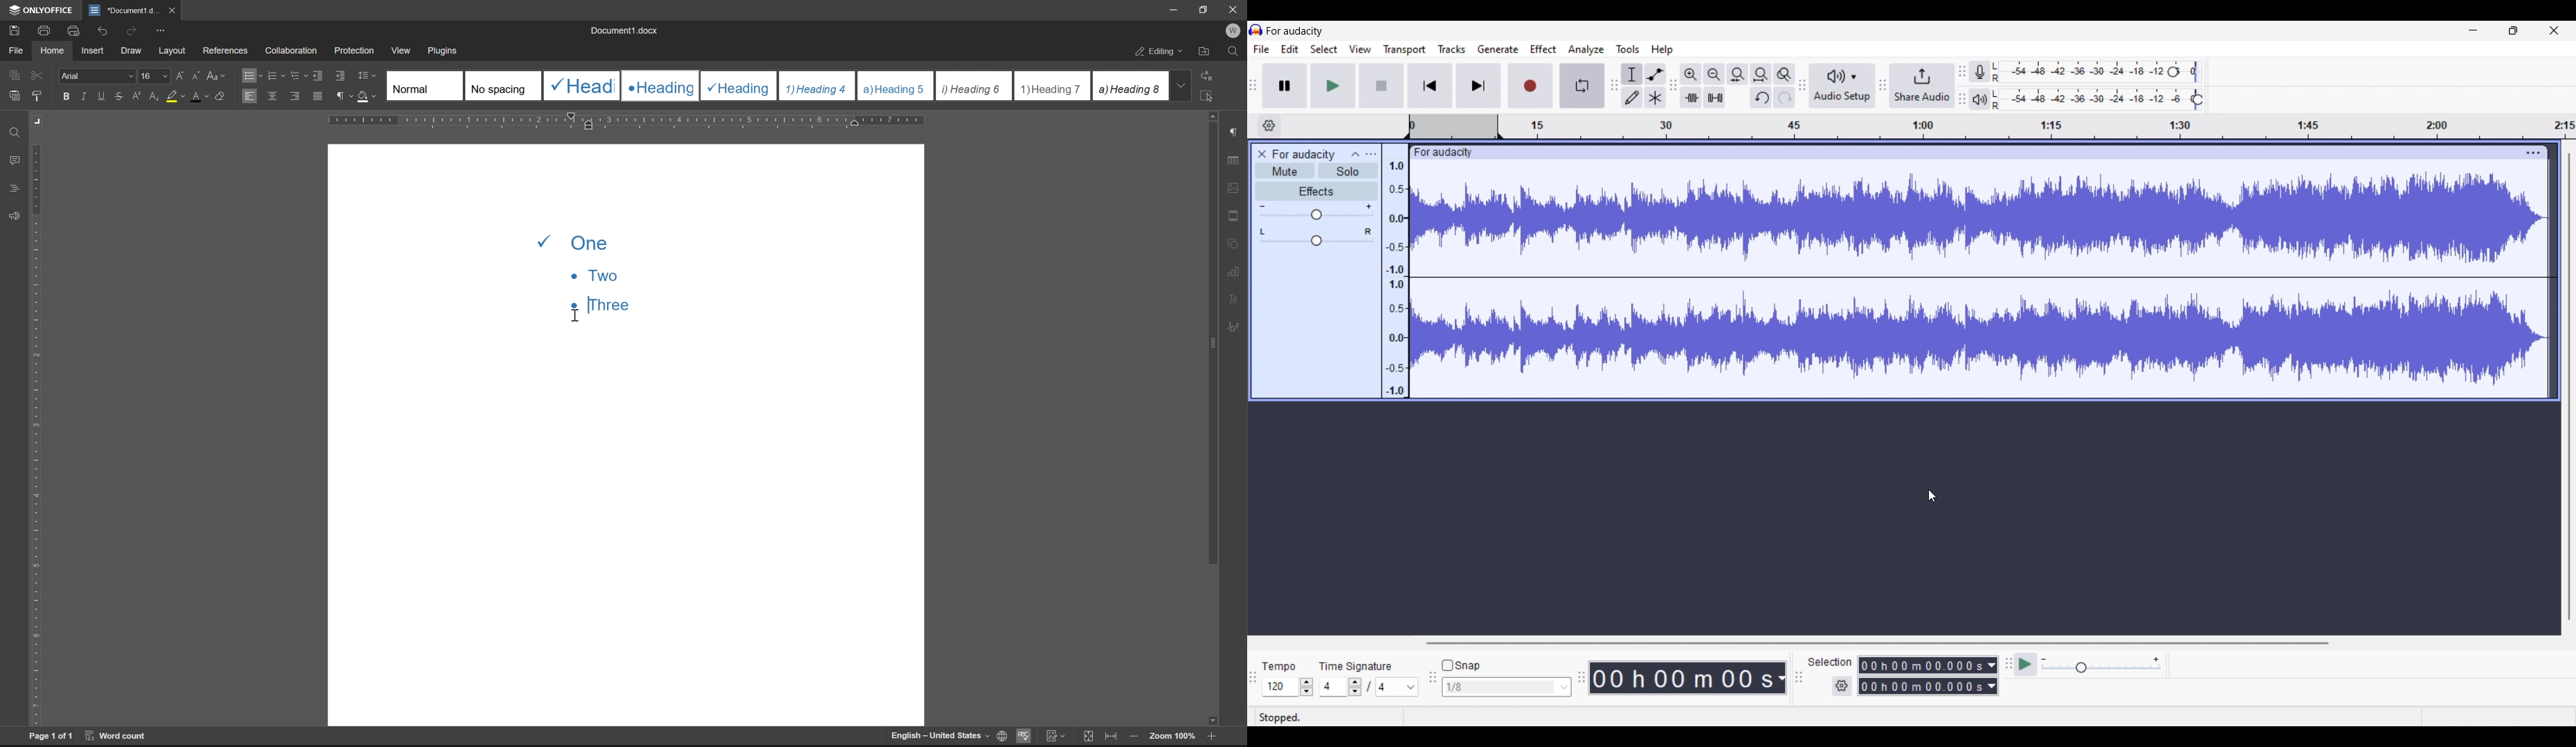  Describe the element at coordinates (1368, 207) in the screenshot. I see `Max gain` at that location.